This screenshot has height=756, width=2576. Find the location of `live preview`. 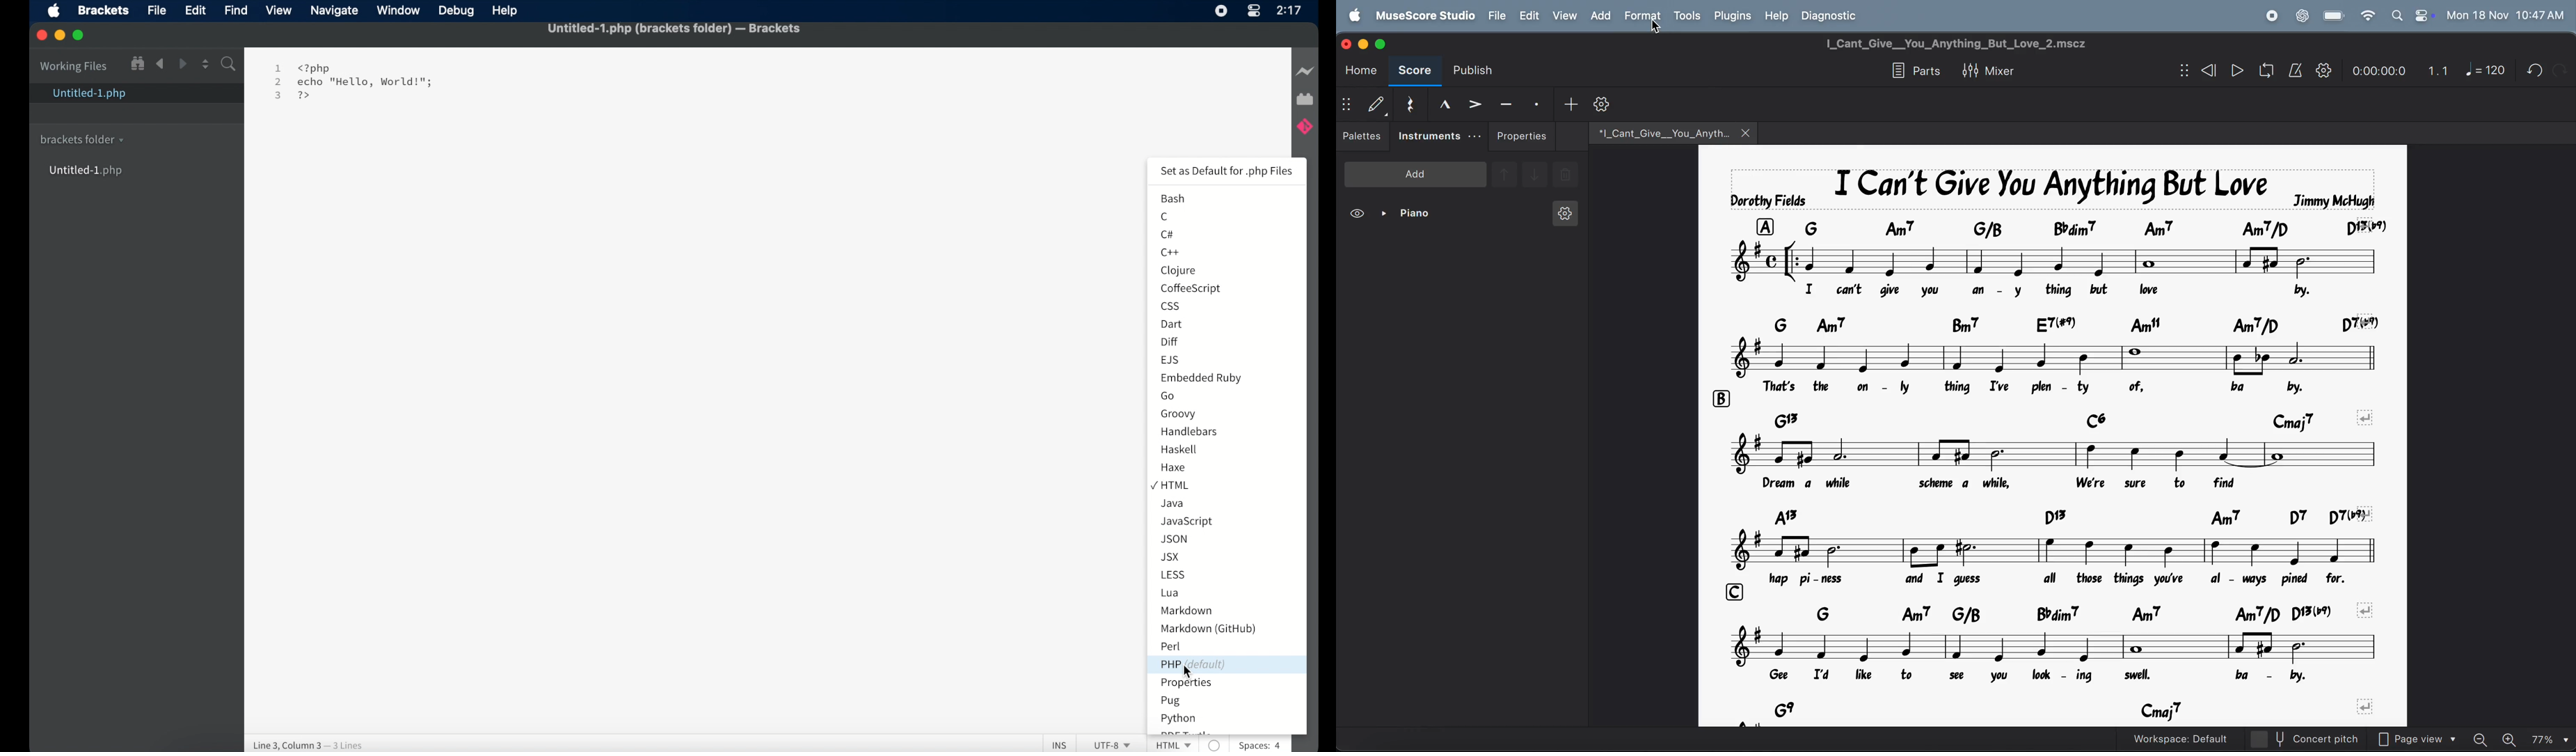

live preview is located at coordinates (1306, 72).